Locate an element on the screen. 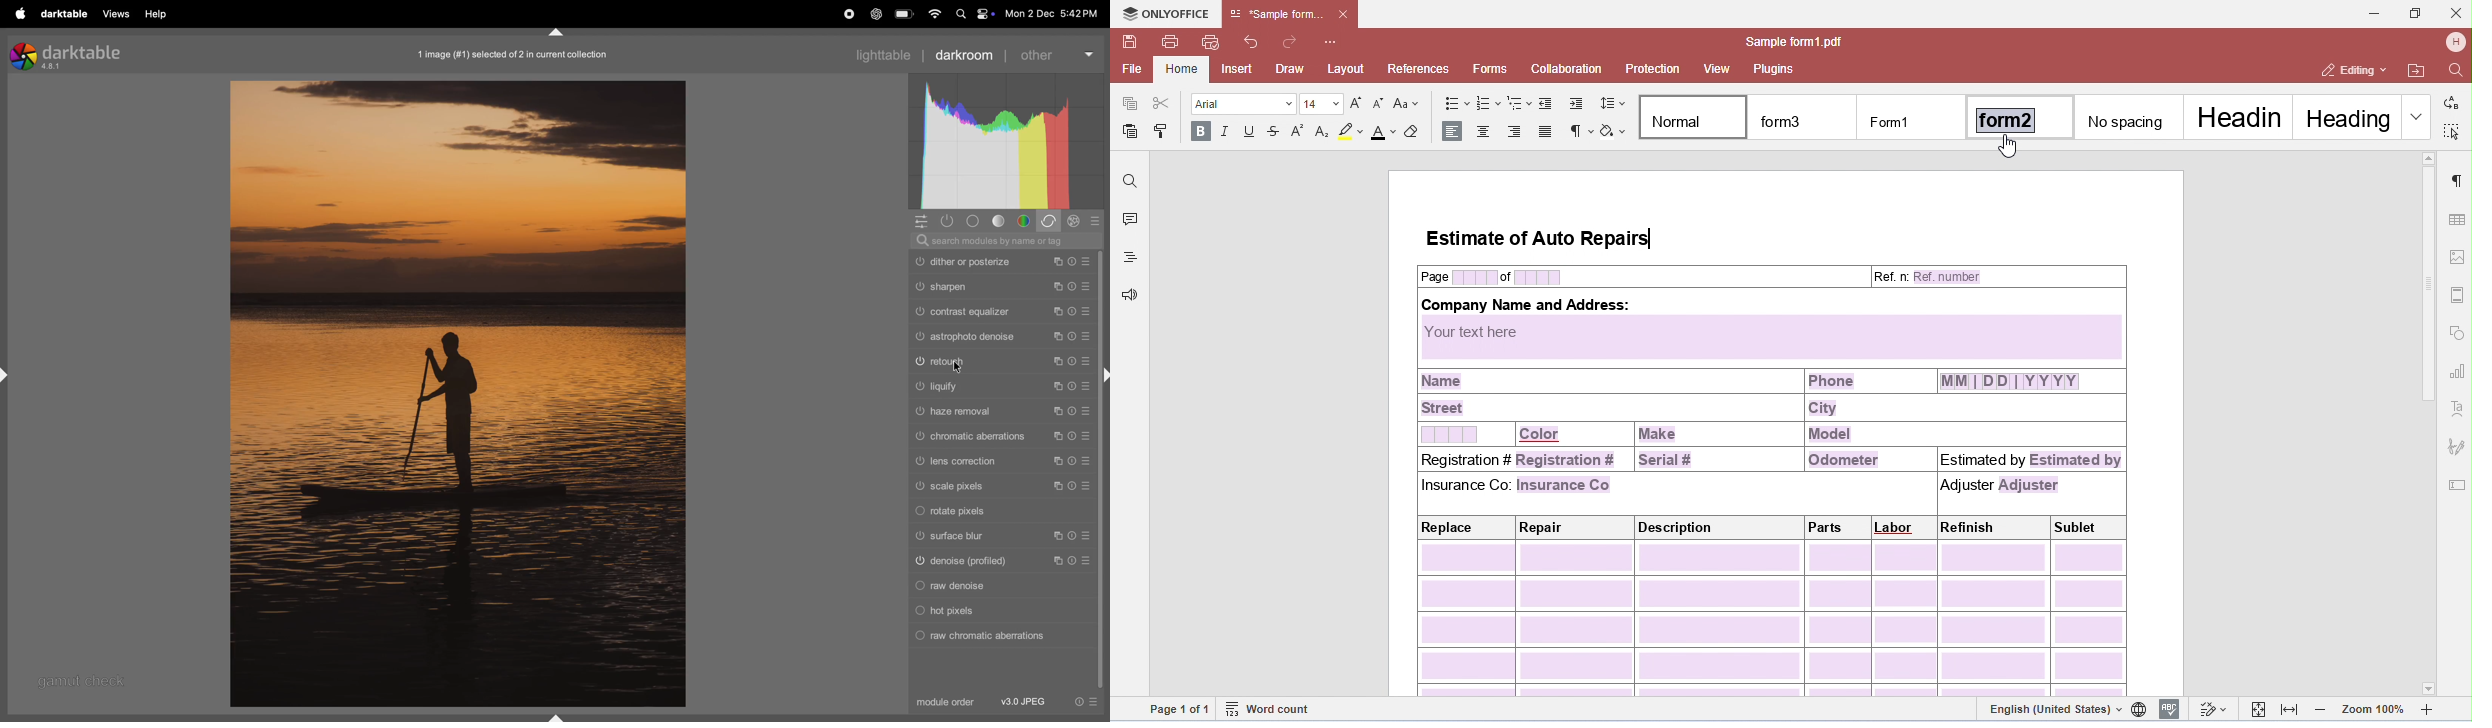  access to all modules is located at coordinates (922, 221).